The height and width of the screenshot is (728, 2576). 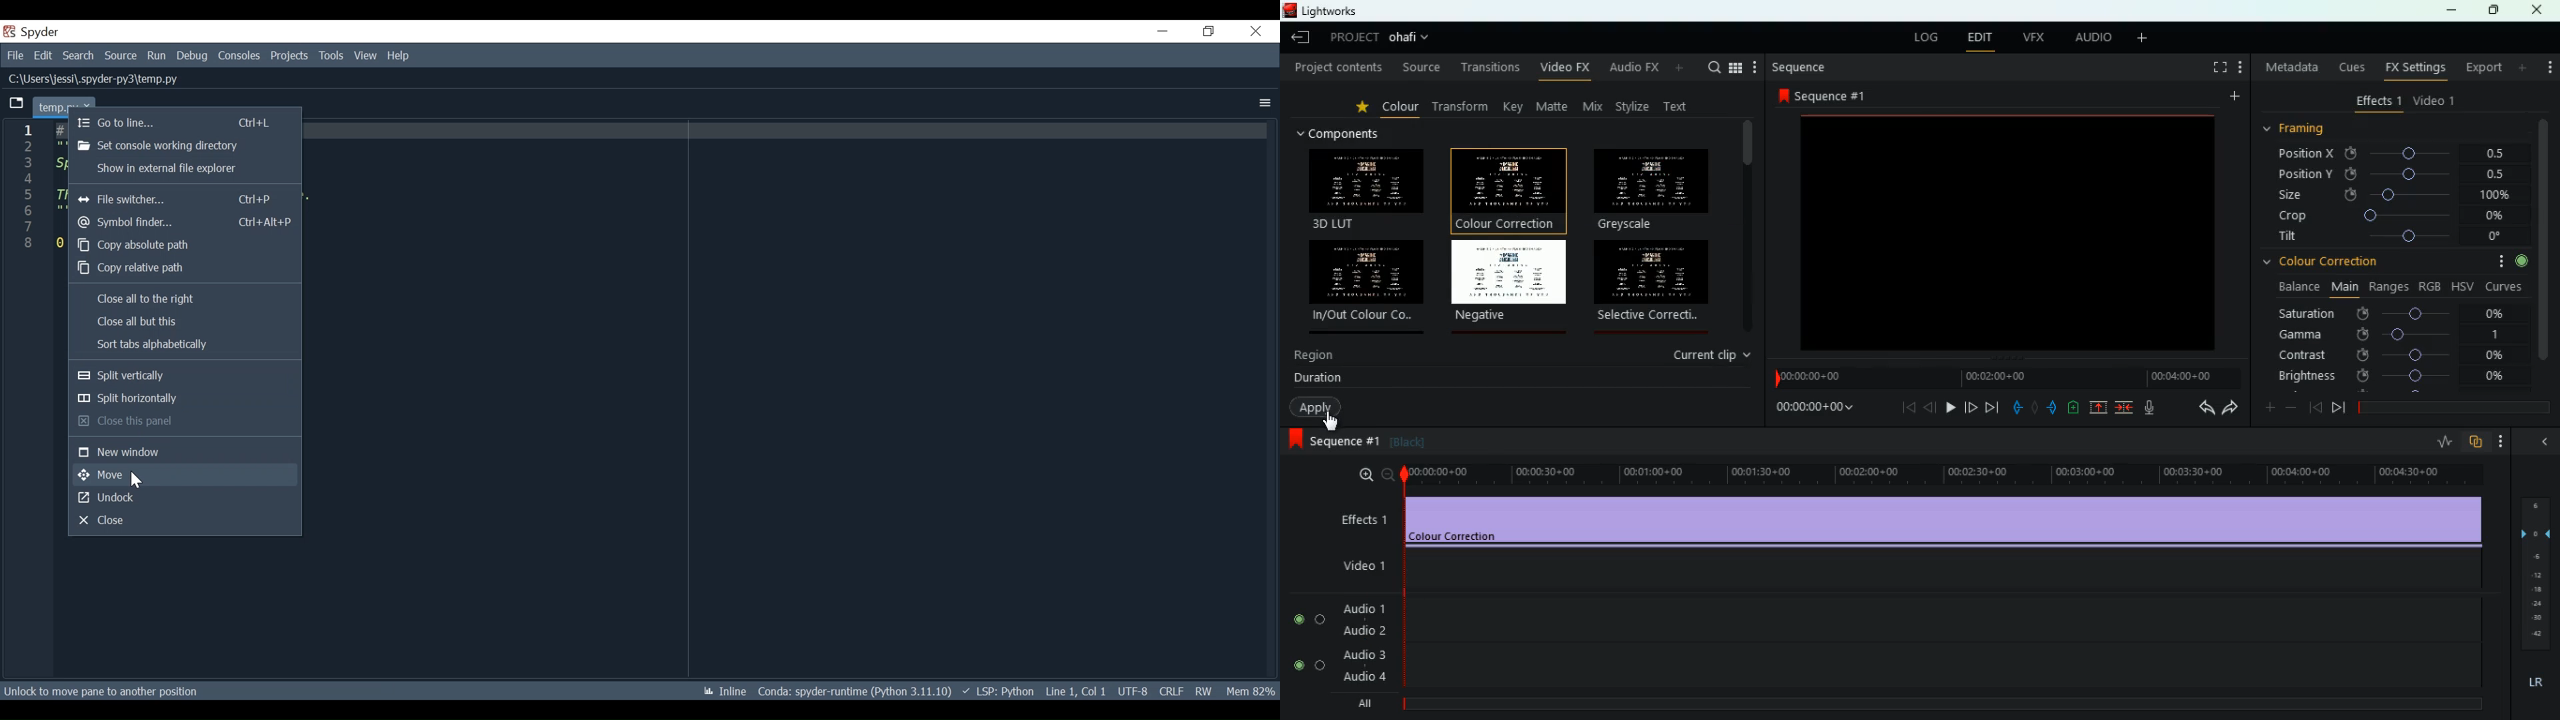 I want to click on Debug, so click(x=193, y=56).